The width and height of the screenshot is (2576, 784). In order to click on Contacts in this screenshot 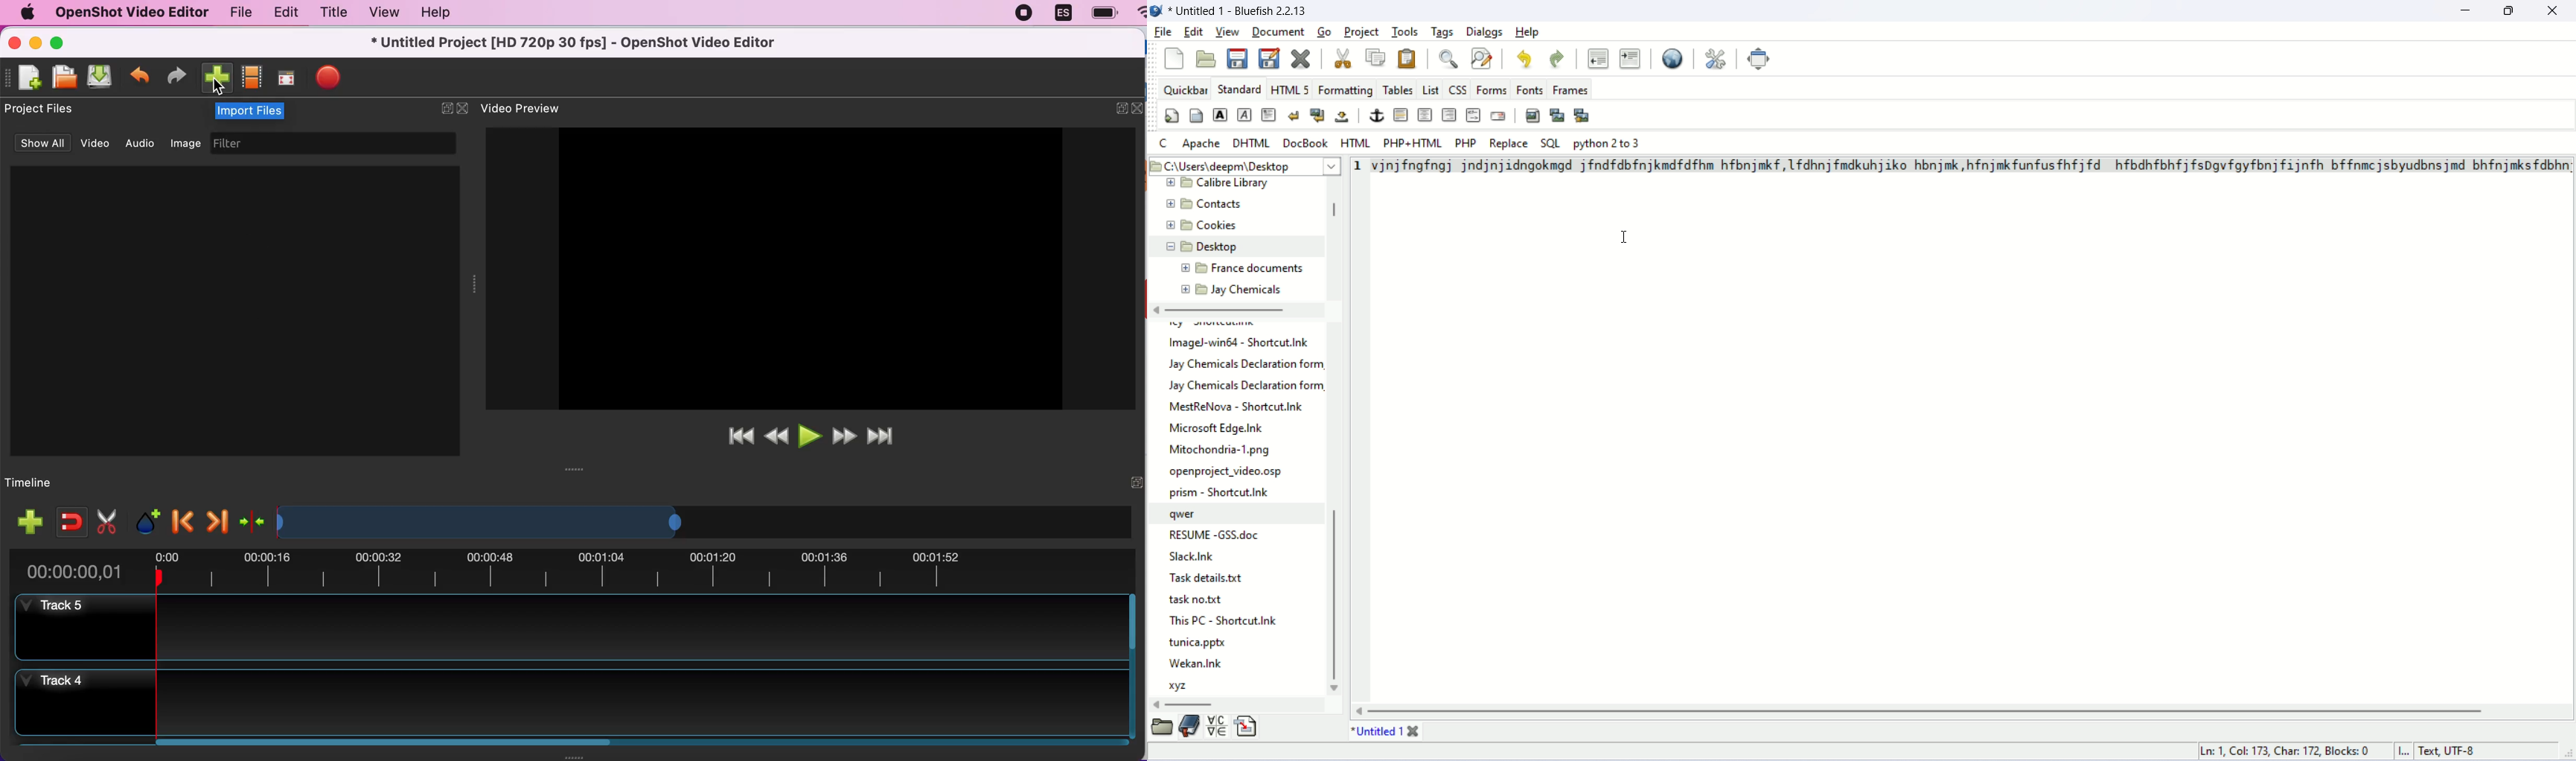, I will do `click(1221, 204)`.